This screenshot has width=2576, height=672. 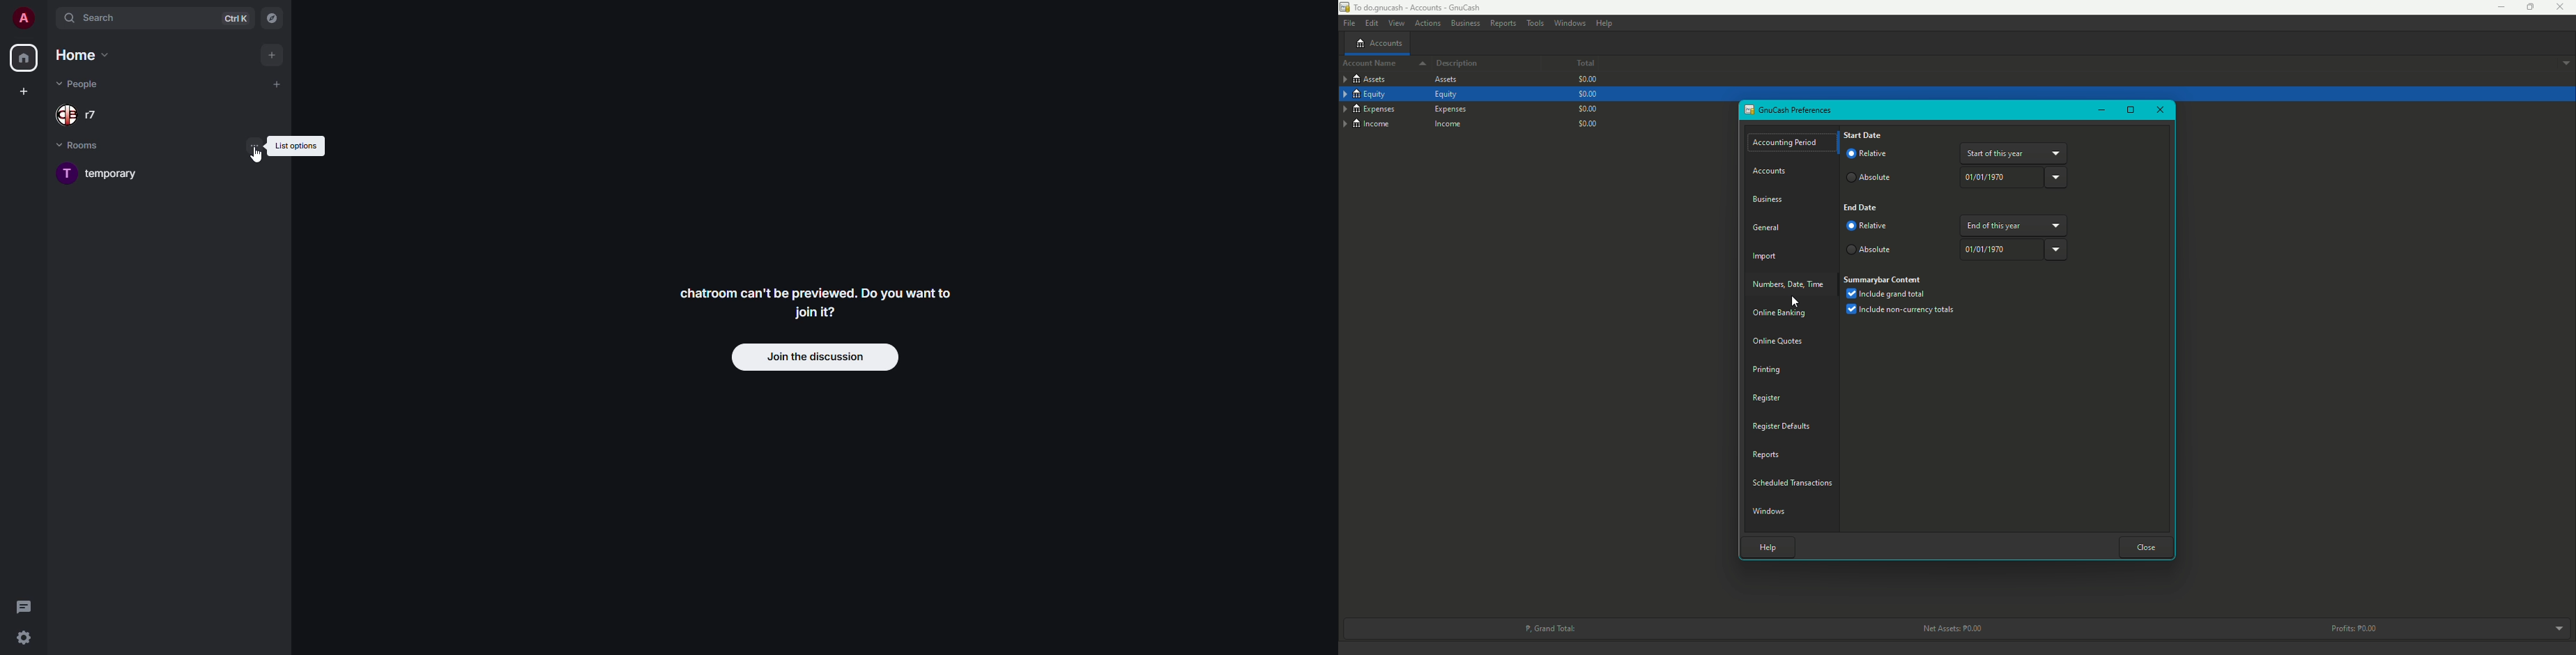 I want to click on Close, so click(x=2563, y=7).